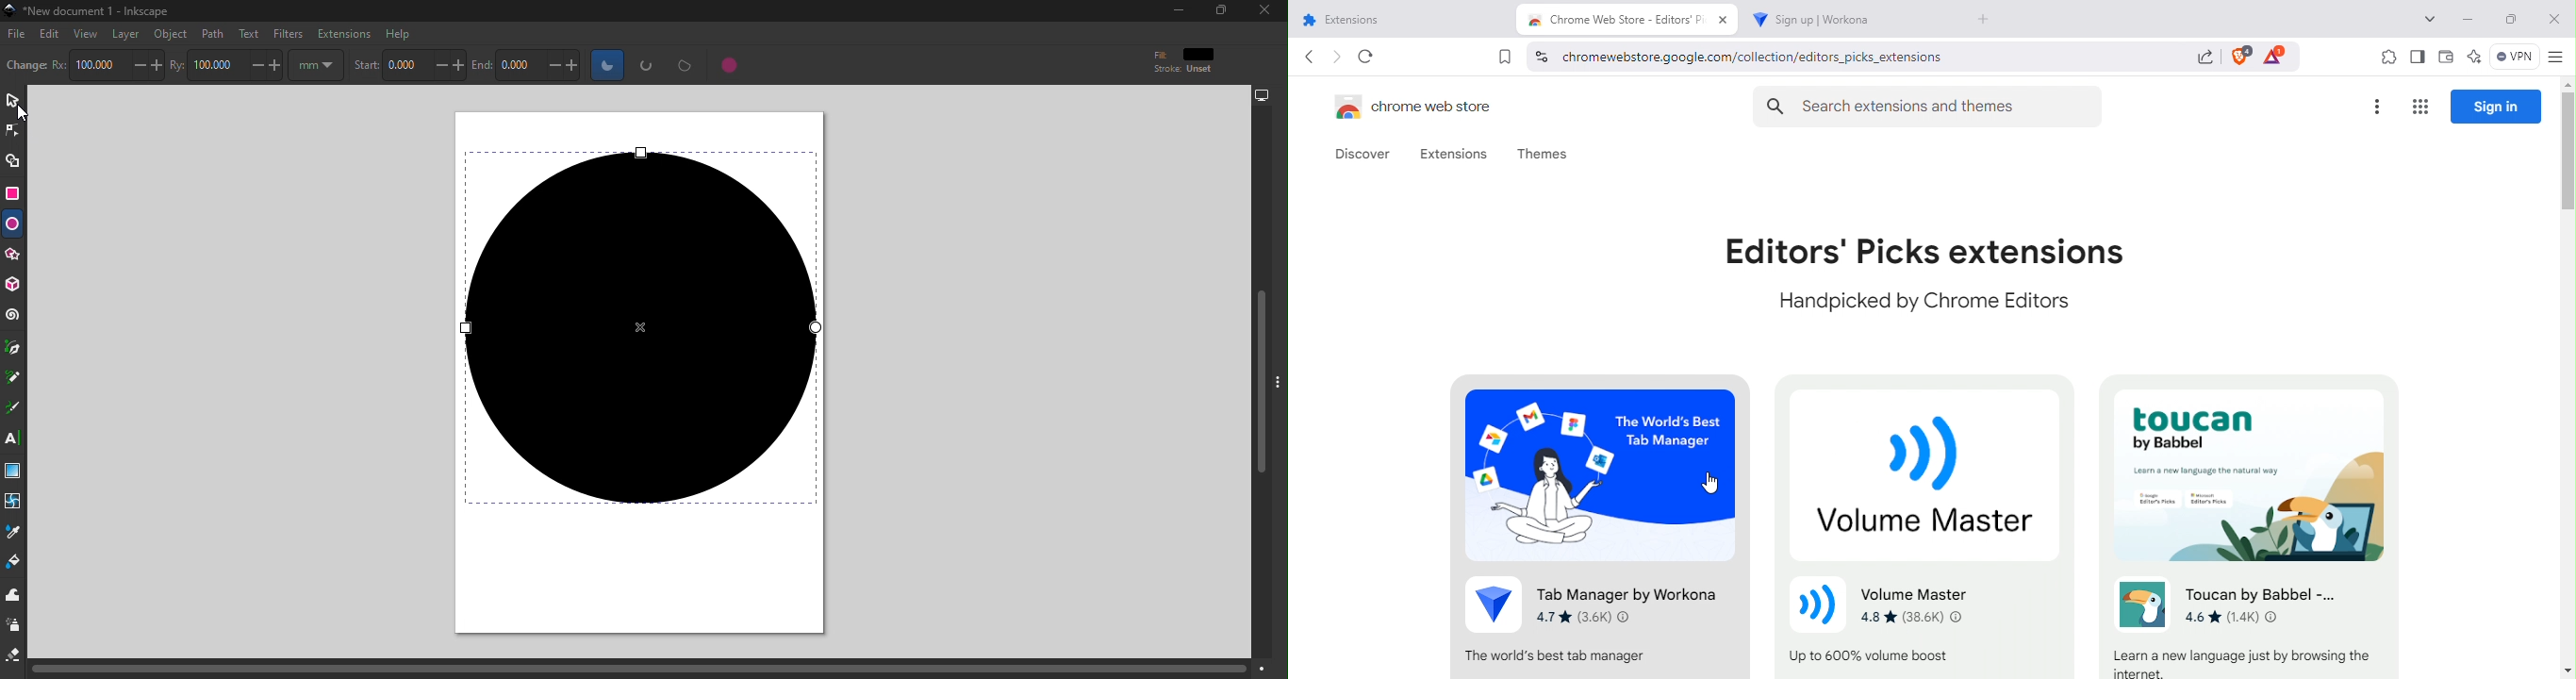 This screenshot has width=2576, height=700. Describe the element at coordinates (1259, 383) in the screenshot. I see `Vertical scroll bar` at that location.